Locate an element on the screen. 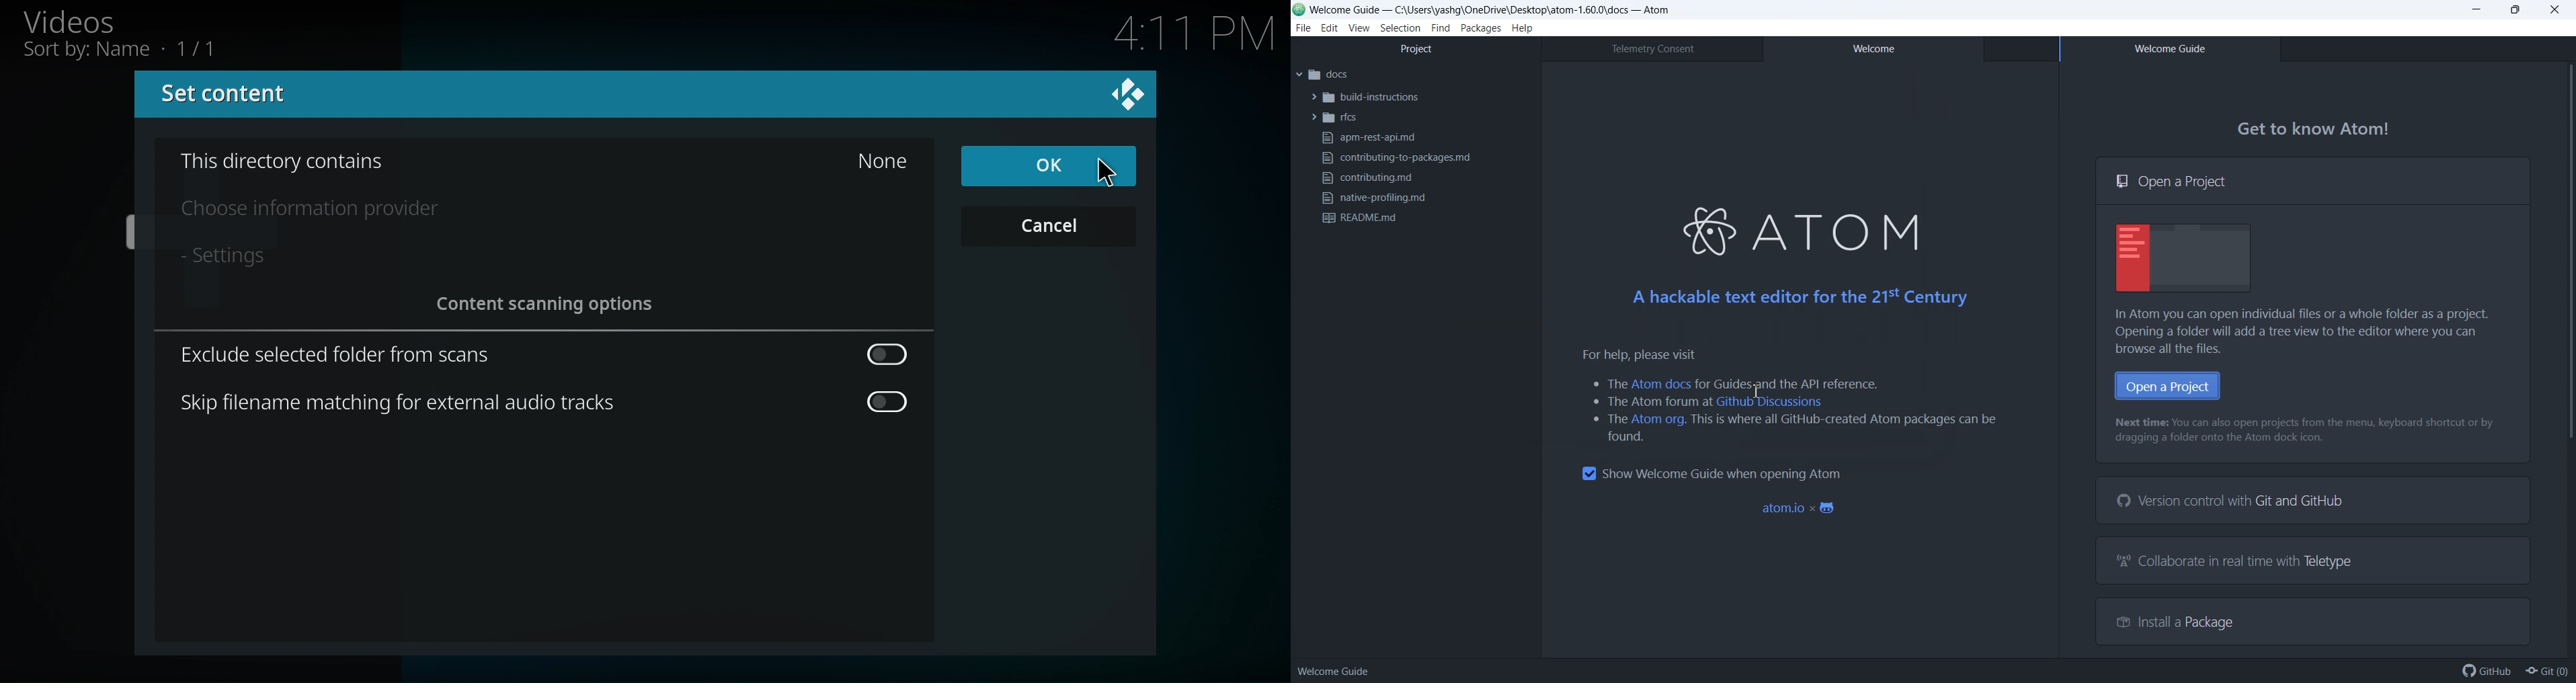  atom.io is located at coordinates (1801, 509).